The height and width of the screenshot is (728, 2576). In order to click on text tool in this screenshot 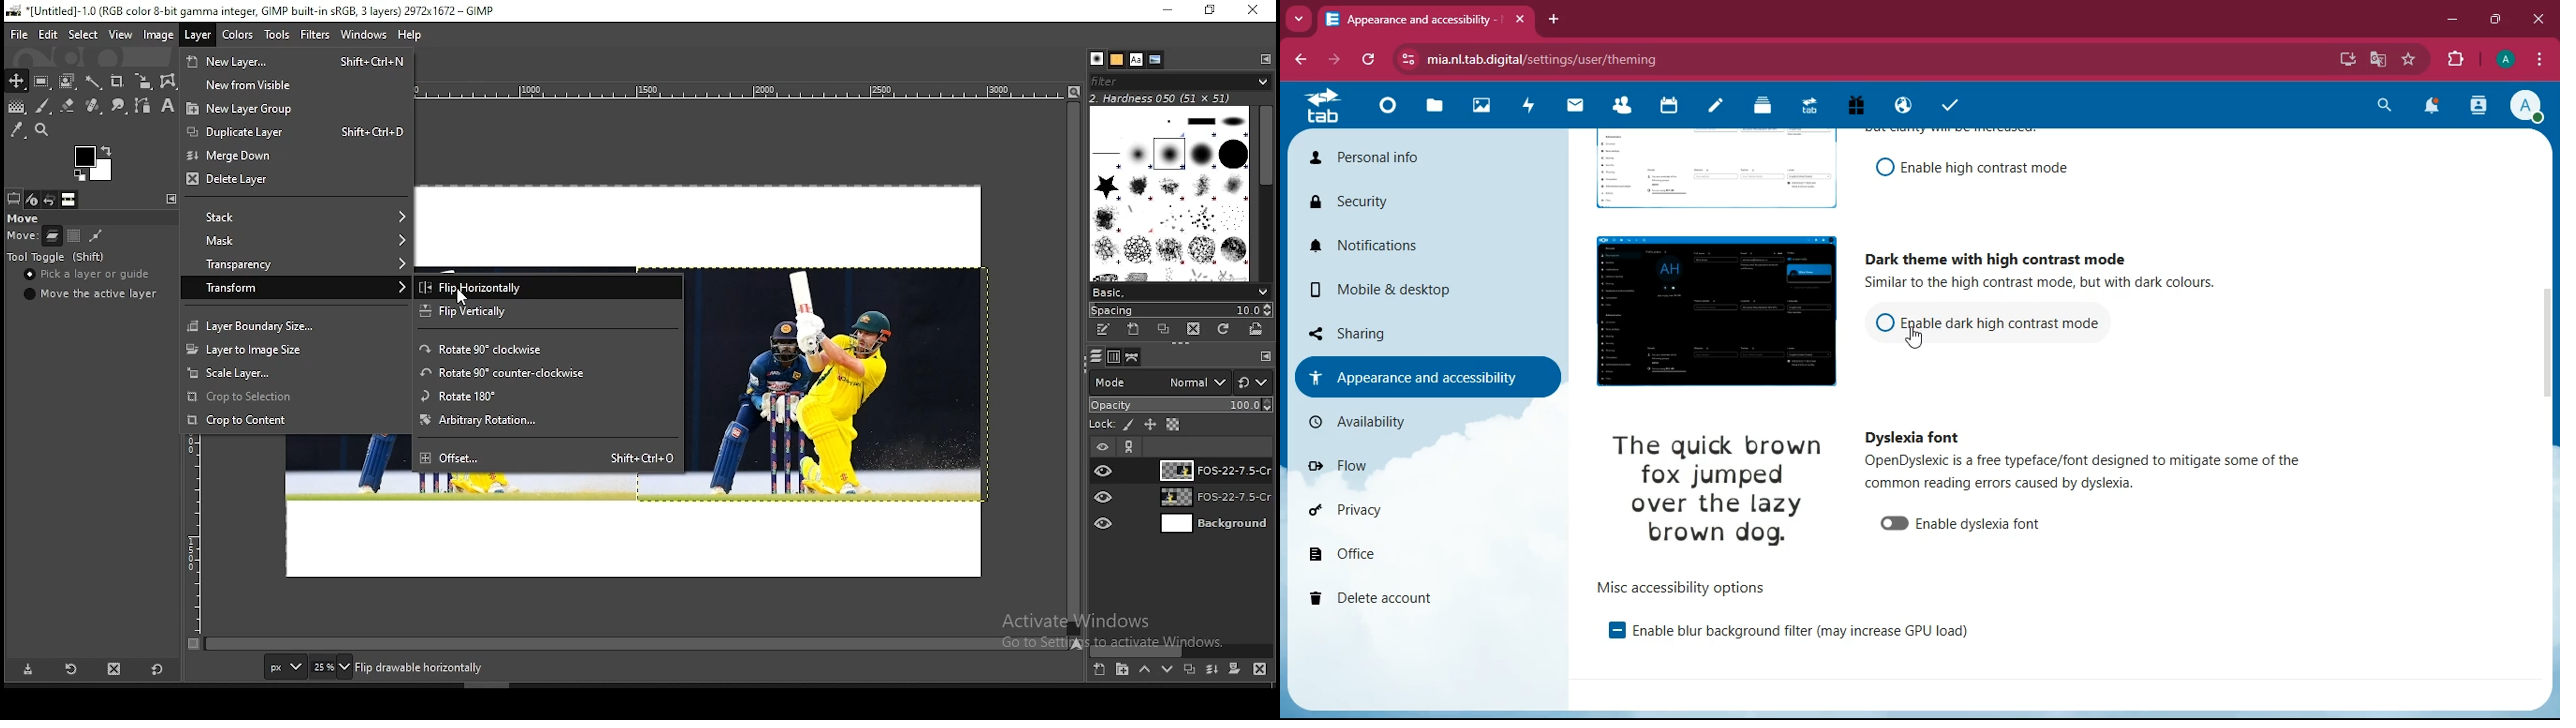, I will do `click(164, 107)`.